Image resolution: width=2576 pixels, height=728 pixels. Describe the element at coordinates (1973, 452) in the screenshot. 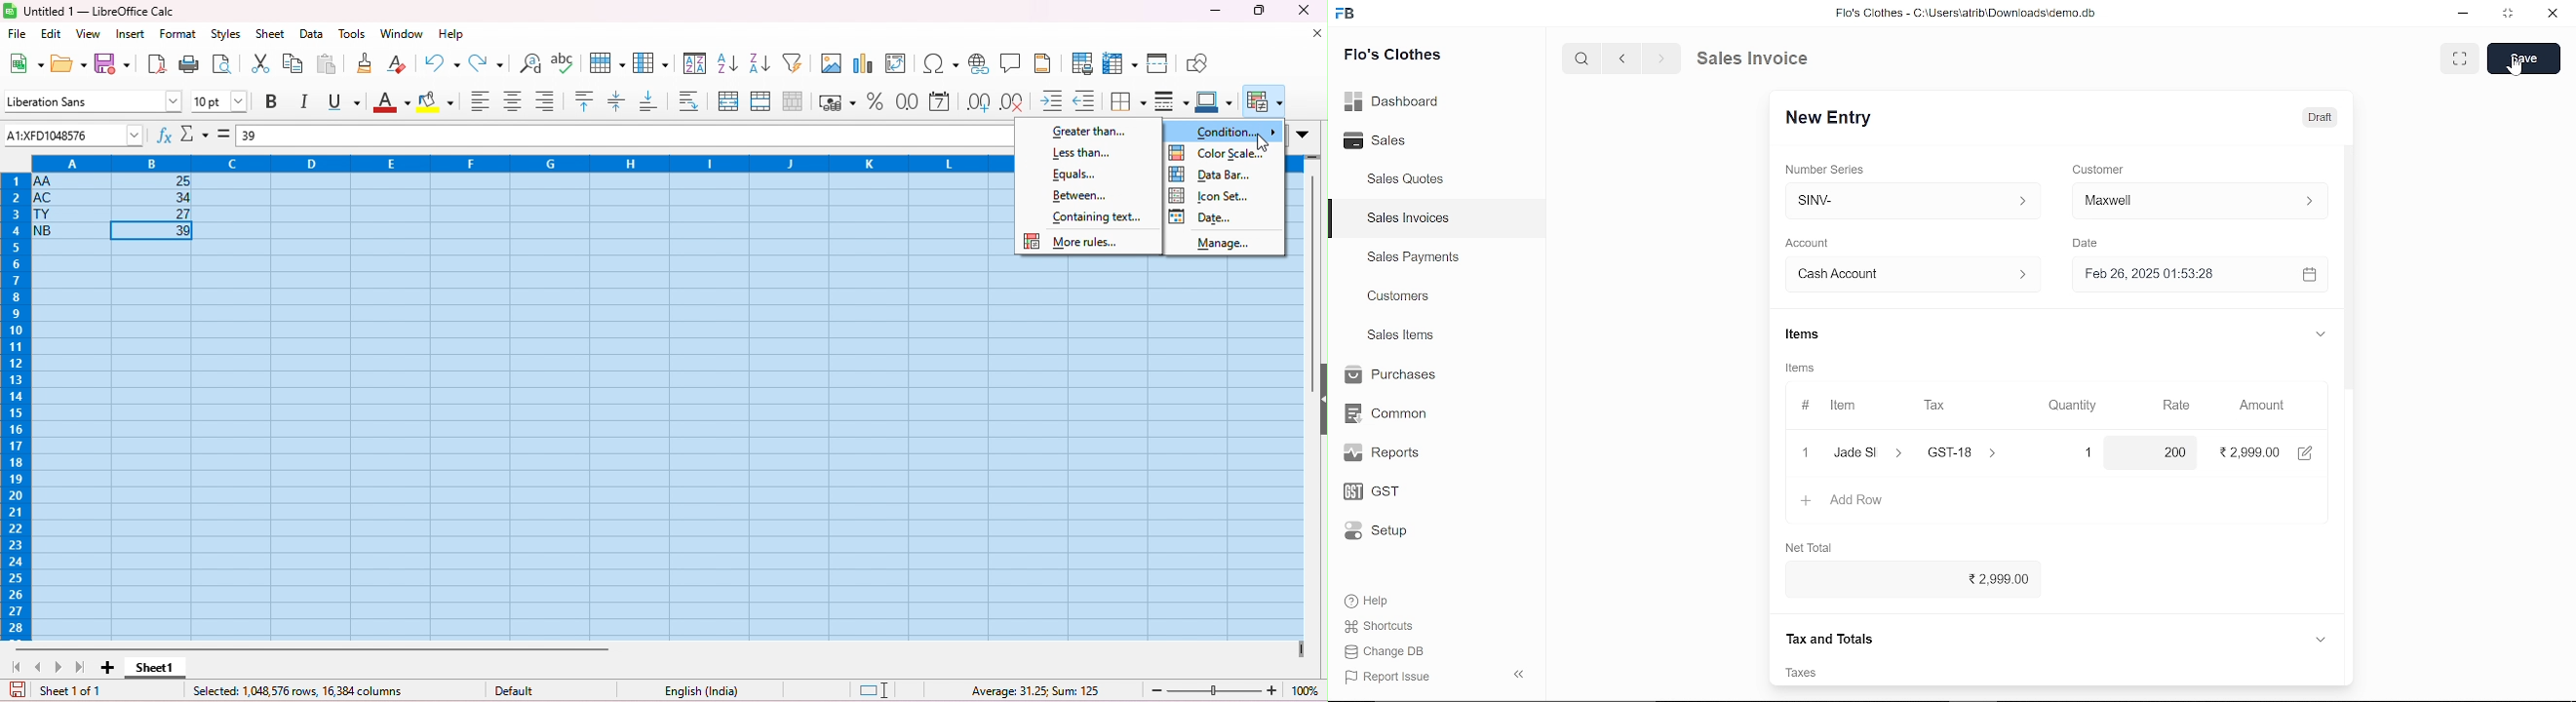

I see `GST-18` at that location.